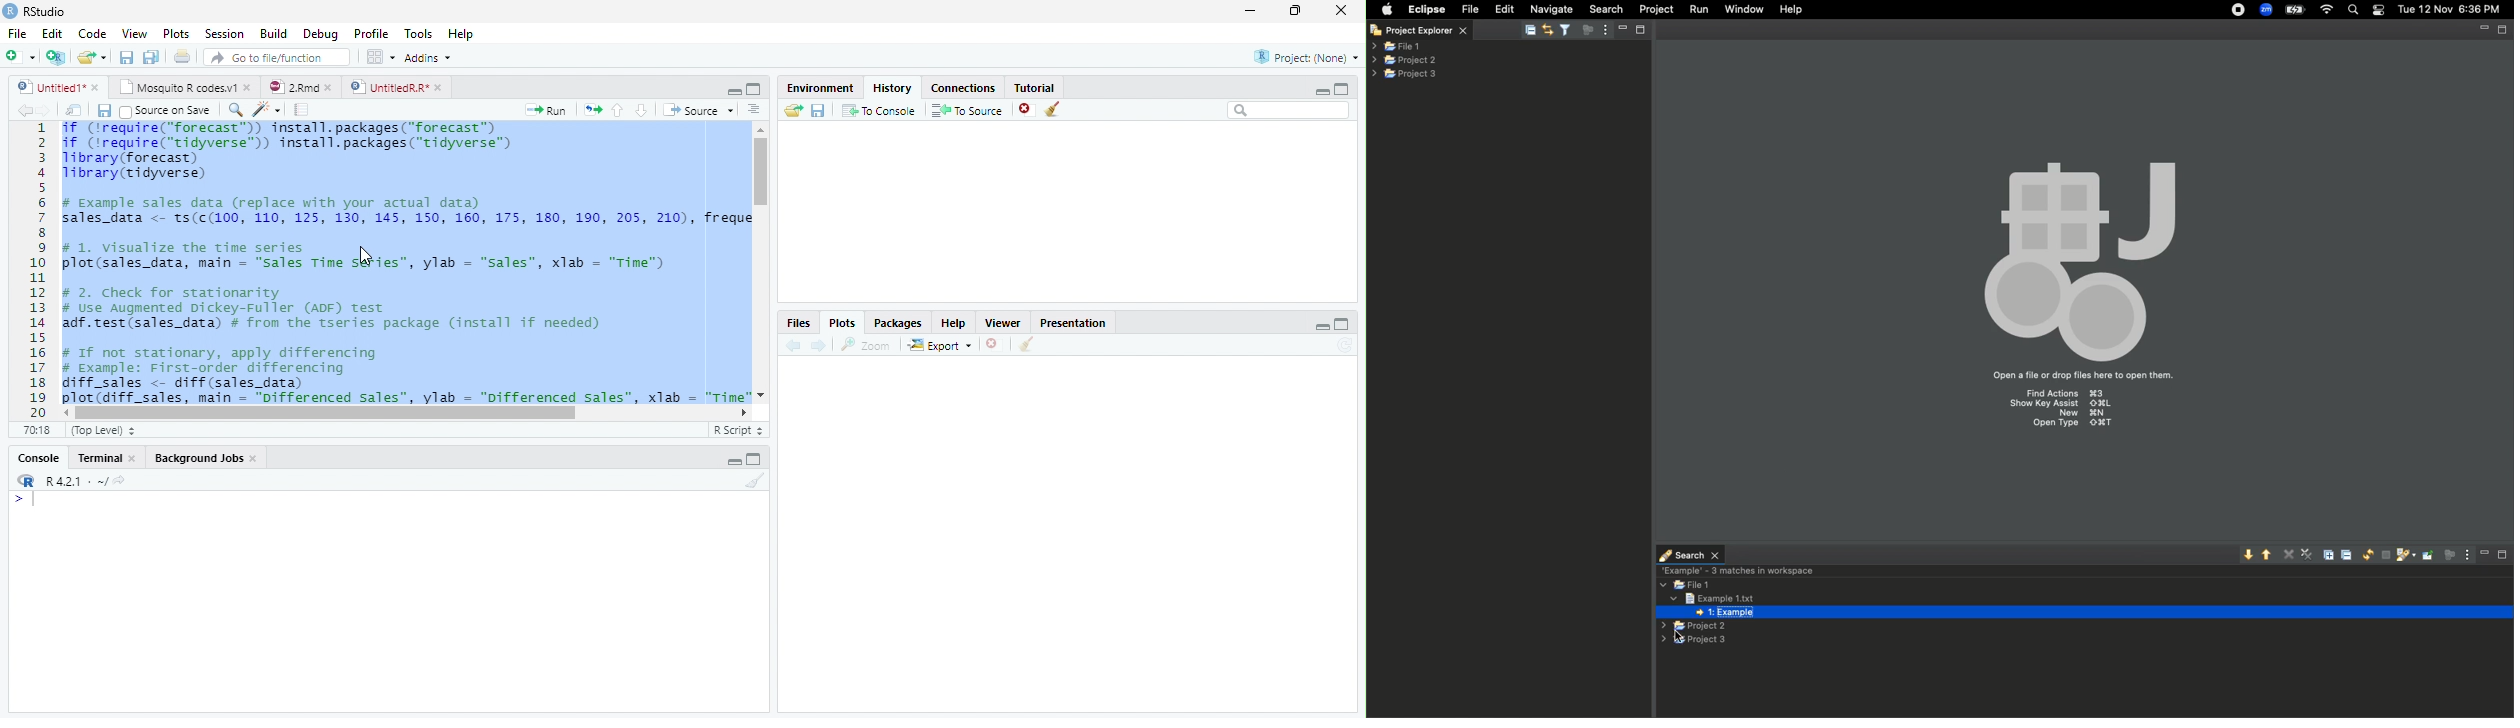 This screenshot has height=728, width=2520. Describe the element at coordinates (226, 34) in the screenshot. I see `Session` at that location.